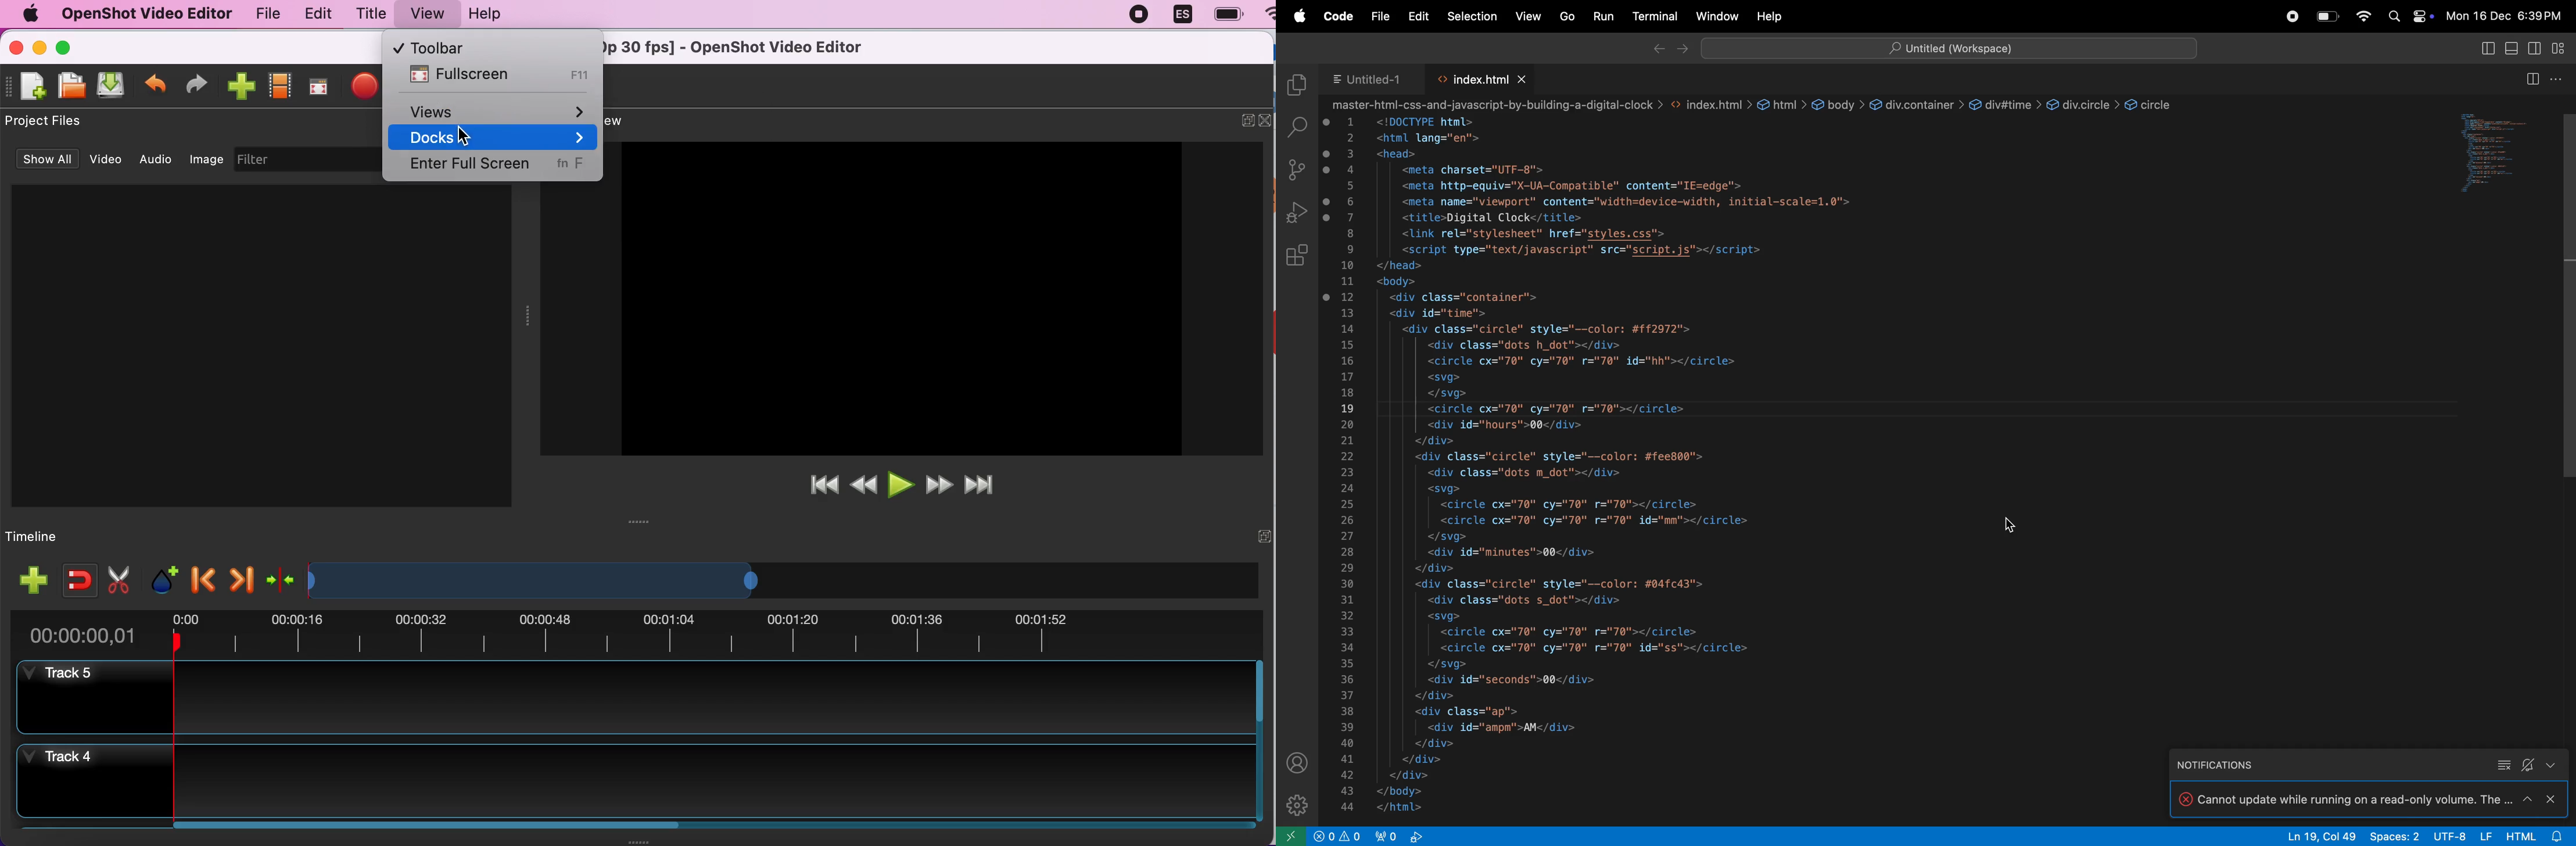 The width and height of the screenshot is (2576, 868). Describe the element at coordinates (2558, 834) in the screenshot. I see `view notifications` at that location.